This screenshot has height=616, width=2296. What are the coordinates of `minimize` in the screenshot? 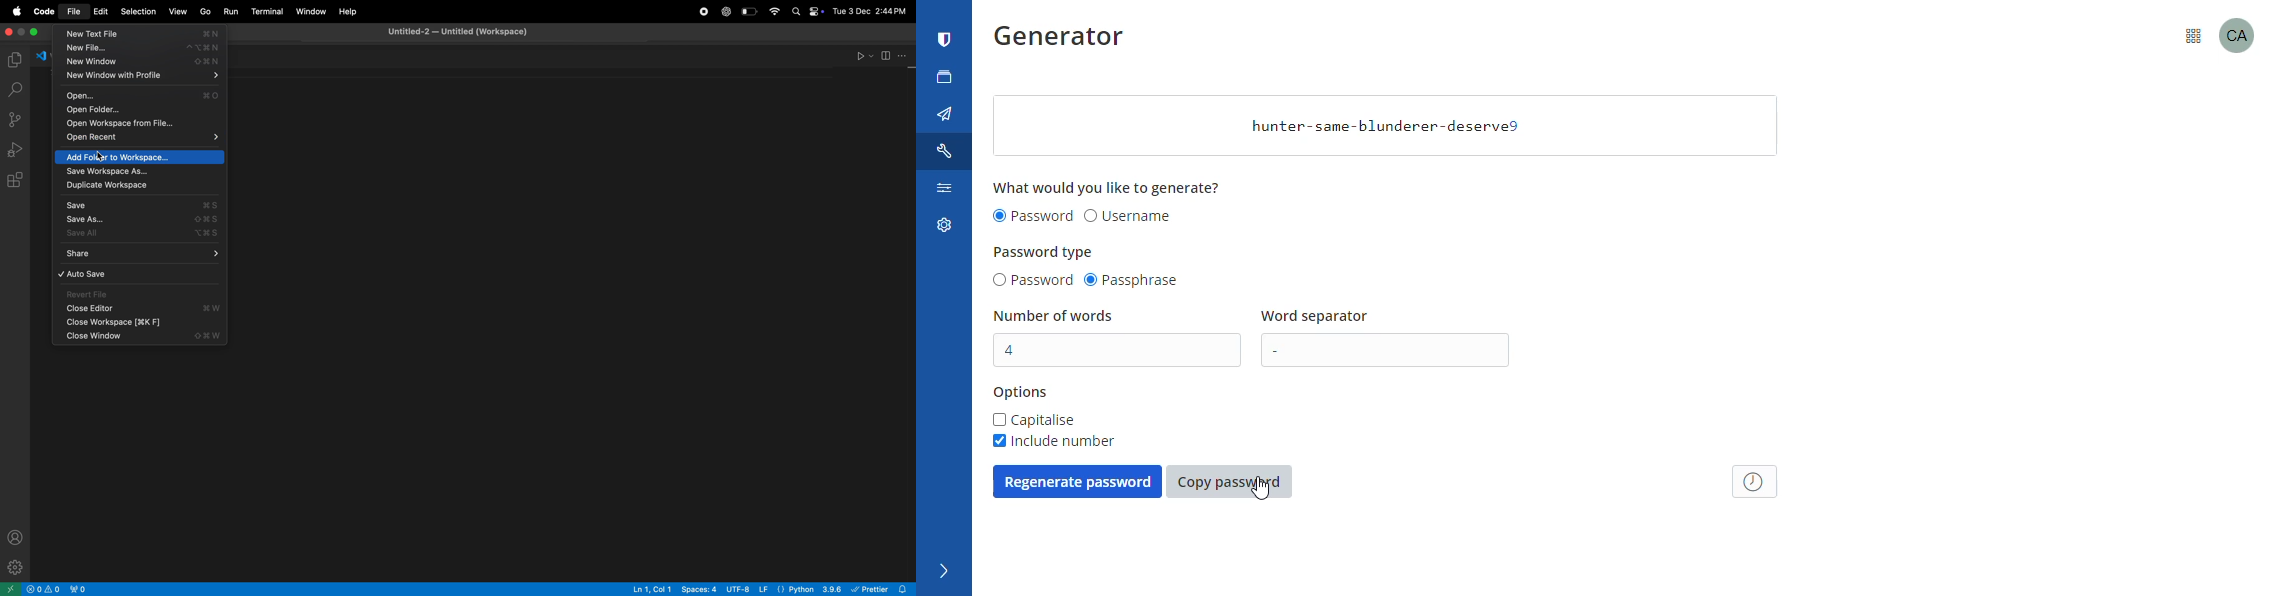 It's located at (20, 32).